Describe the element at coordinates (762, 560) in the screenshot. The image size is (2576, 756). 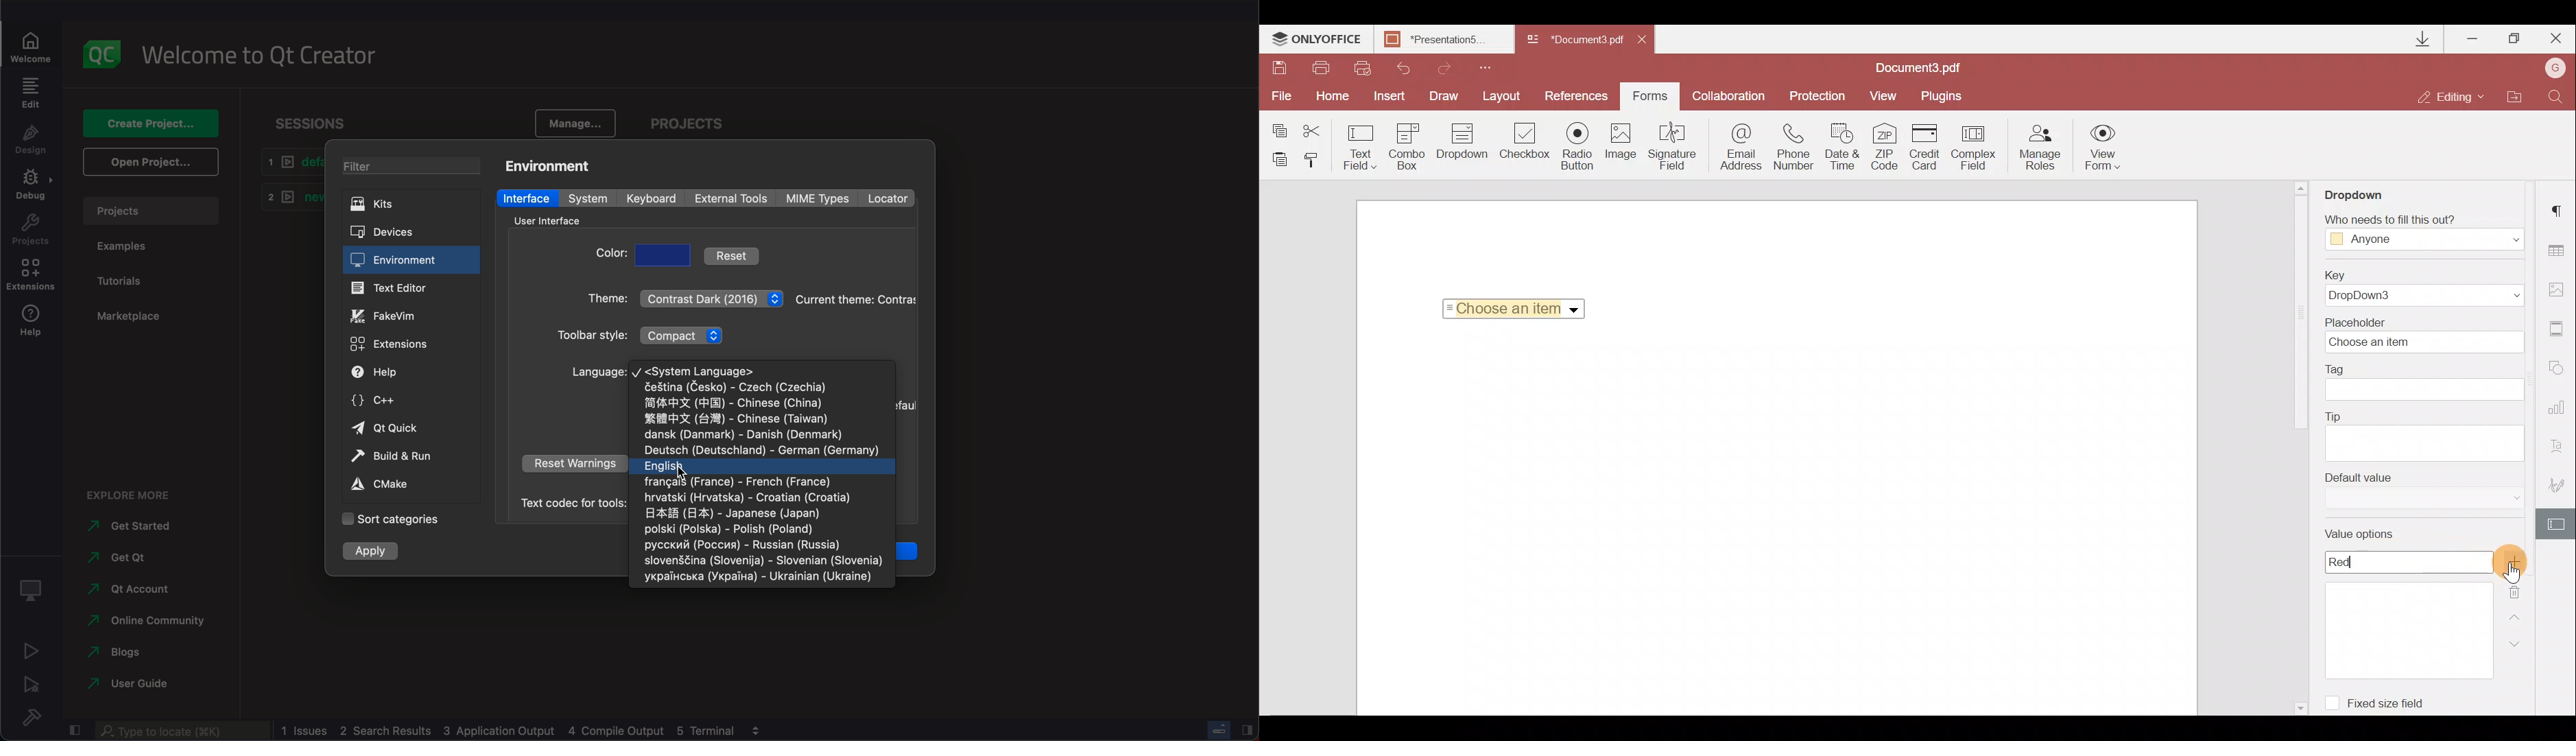
I see `slovenia` at that location.